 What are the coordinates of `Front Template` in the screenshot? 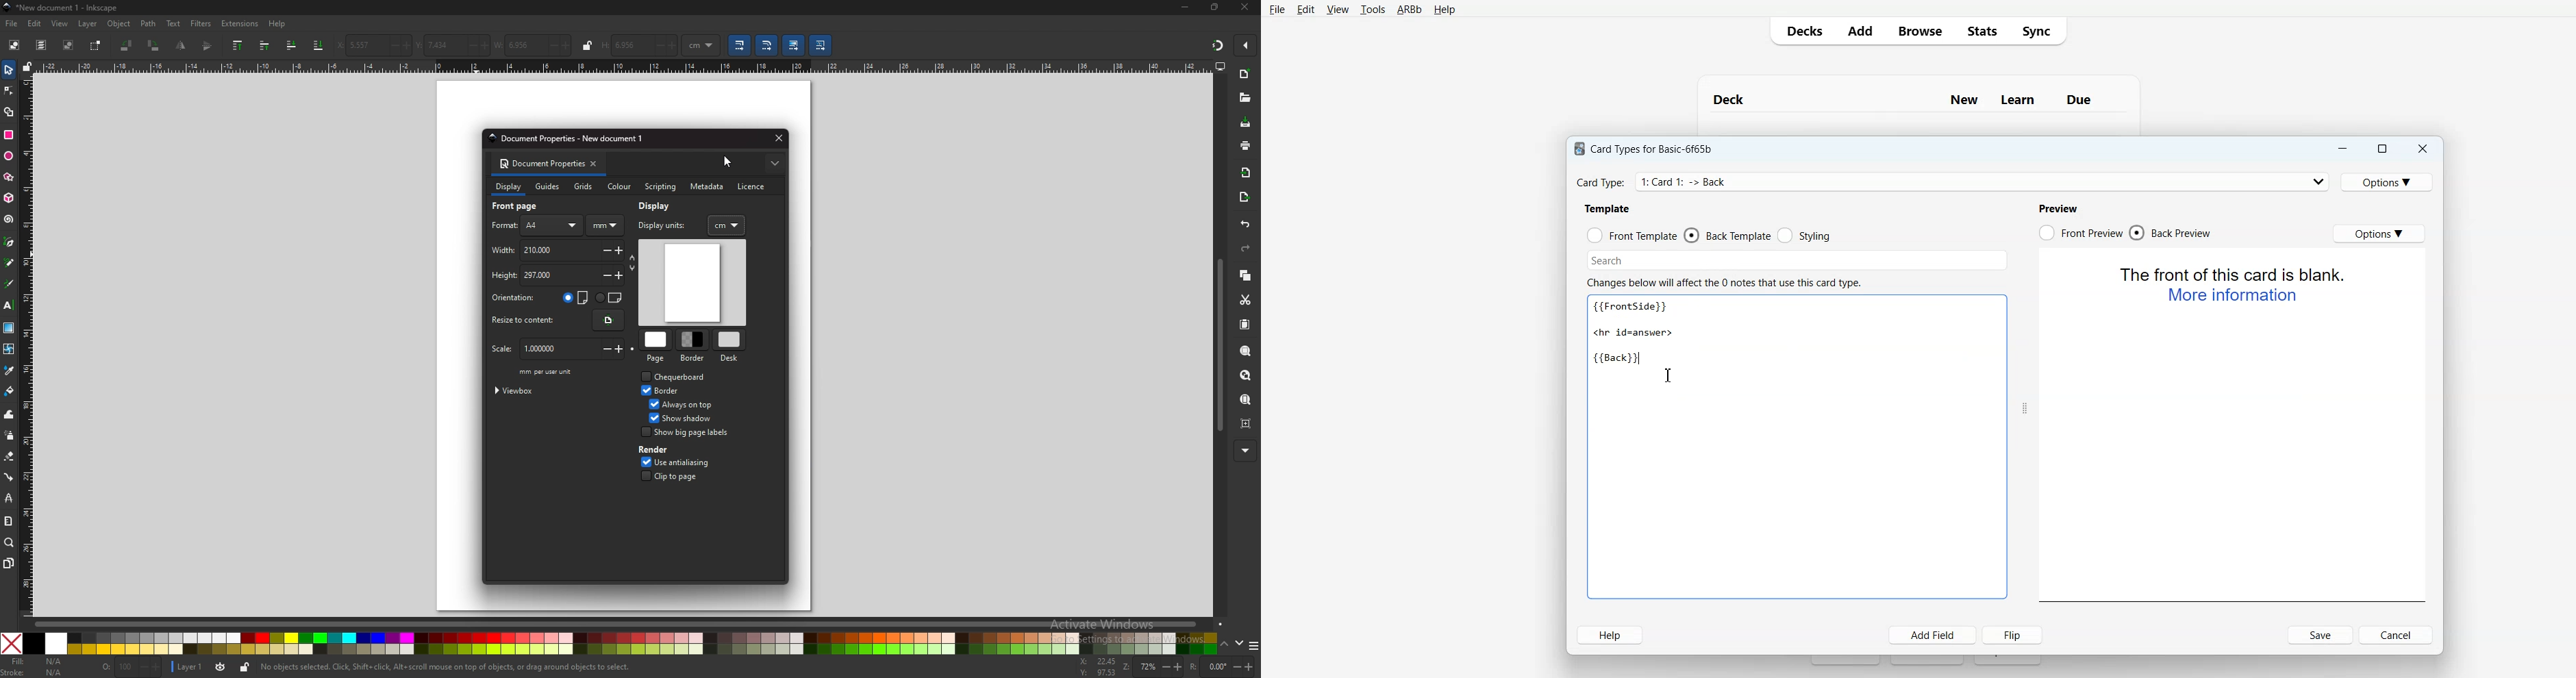 It's located at (1632, 234).